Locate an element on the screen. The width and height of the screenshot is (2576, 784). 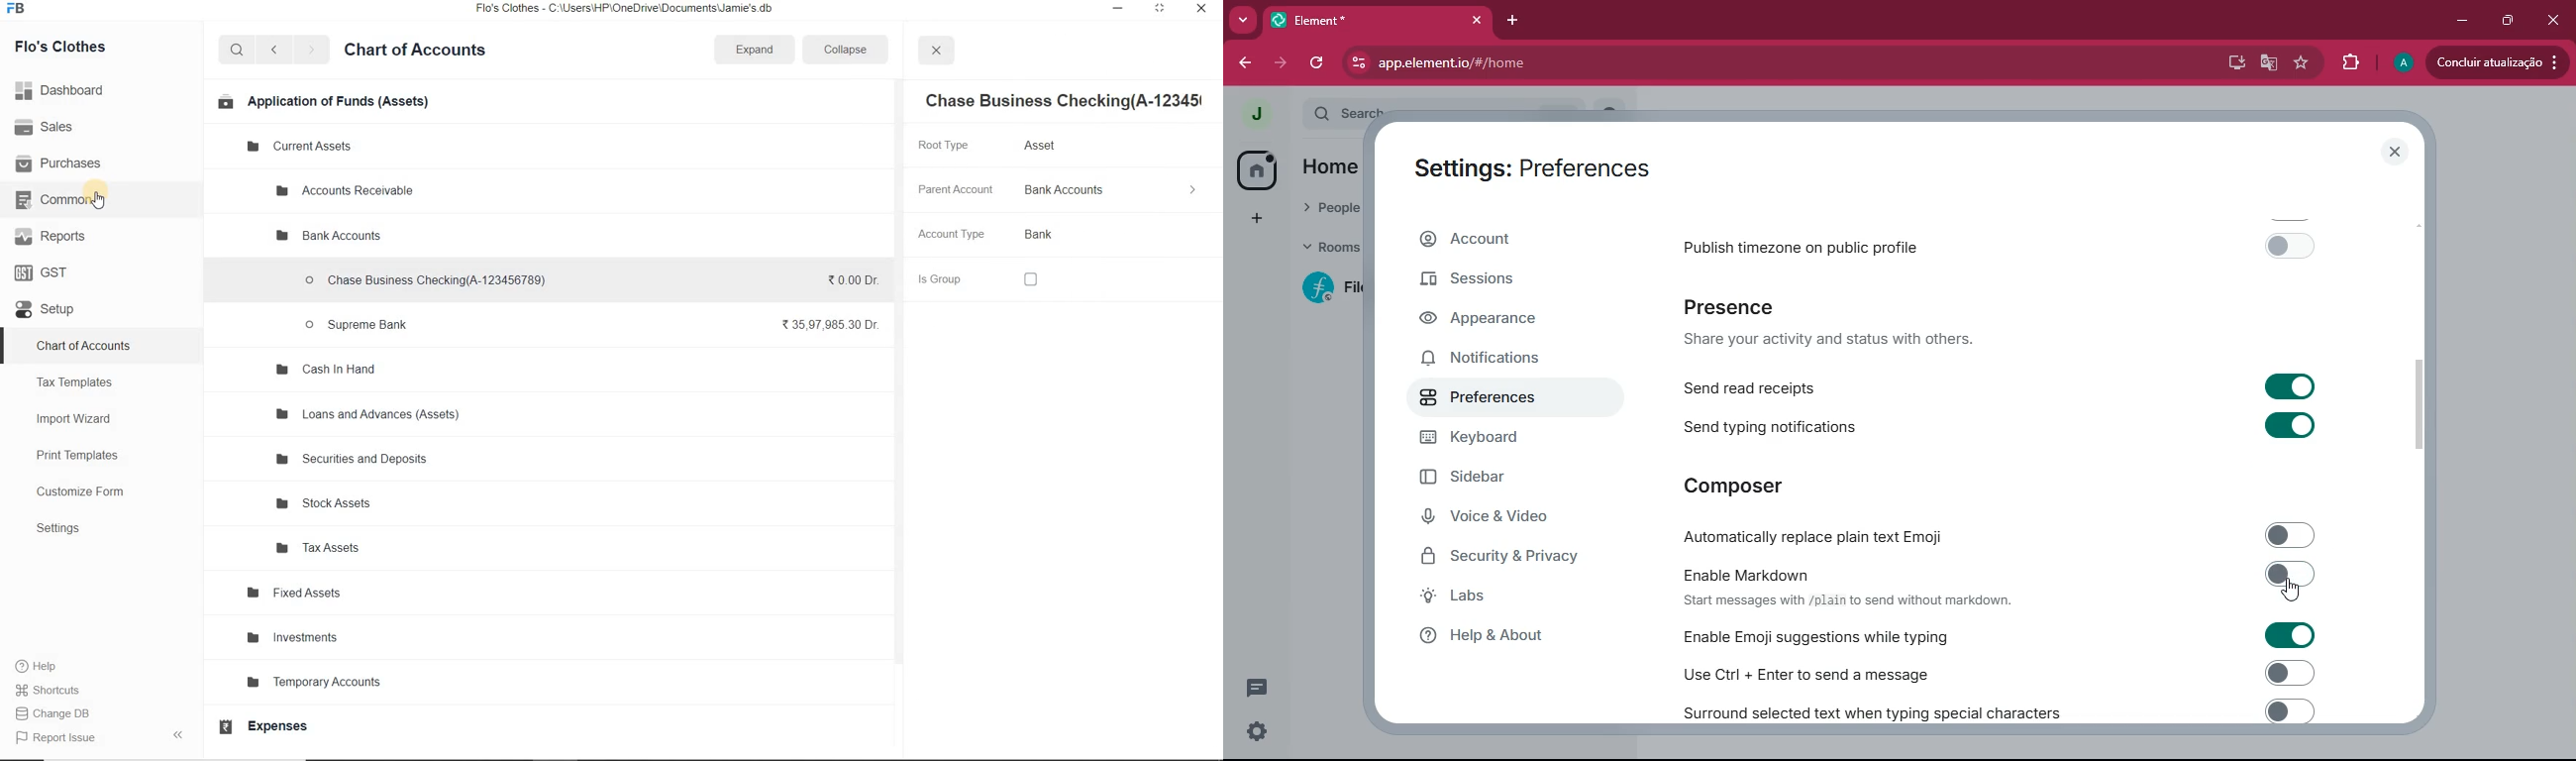
profile is located at coordinates (1254, 112).